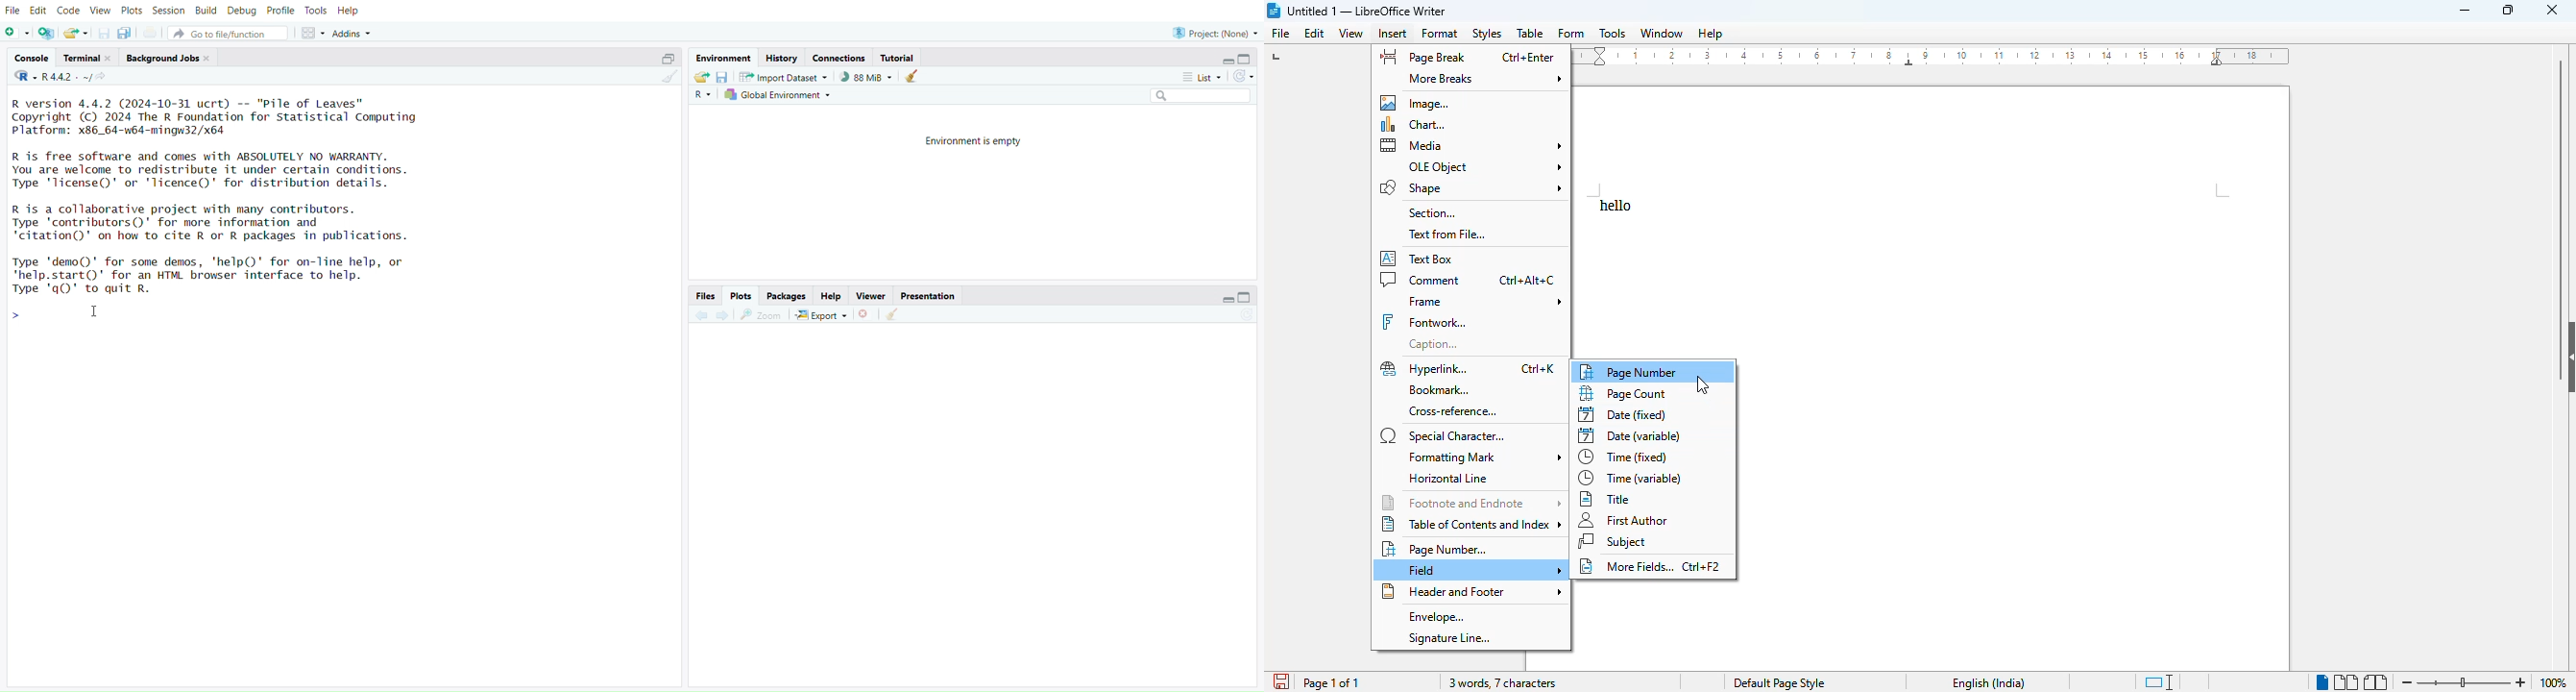 This screenshot has height=700, width=2576. Describe the element at coordinates (2522, 682) in the screenshot. I see `zoom in` at that location.